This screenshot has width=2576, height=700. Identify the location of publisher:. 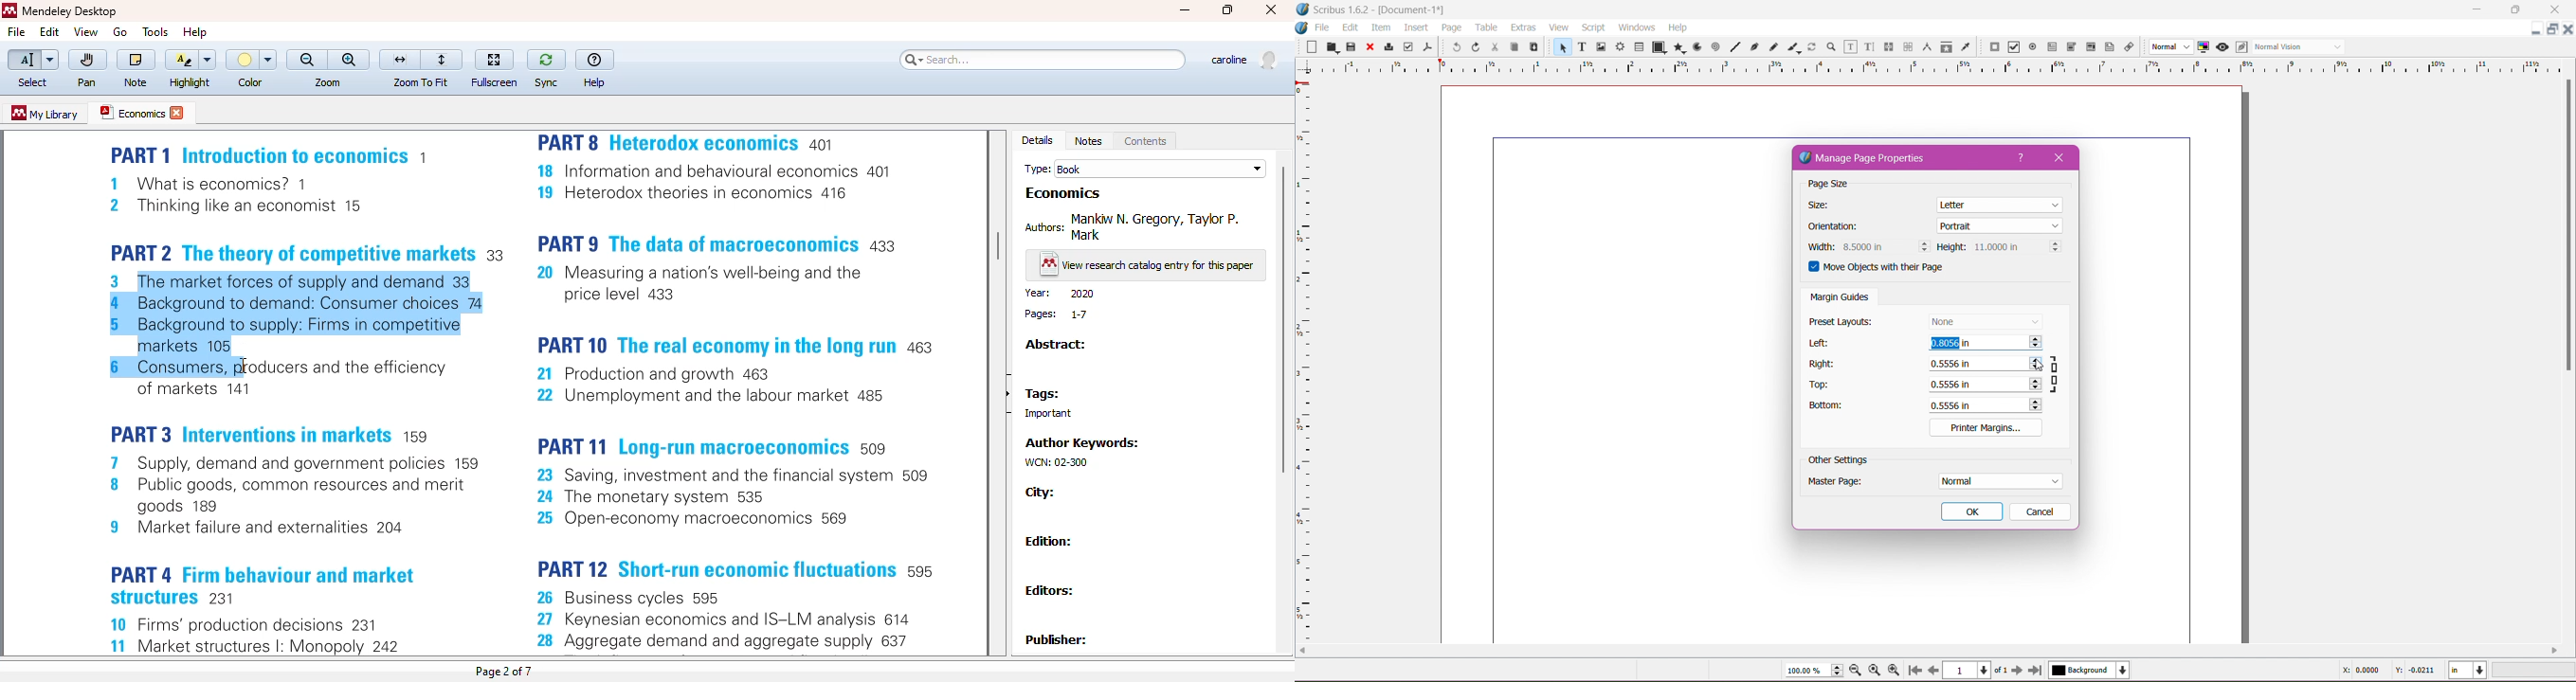
(1059, 639).